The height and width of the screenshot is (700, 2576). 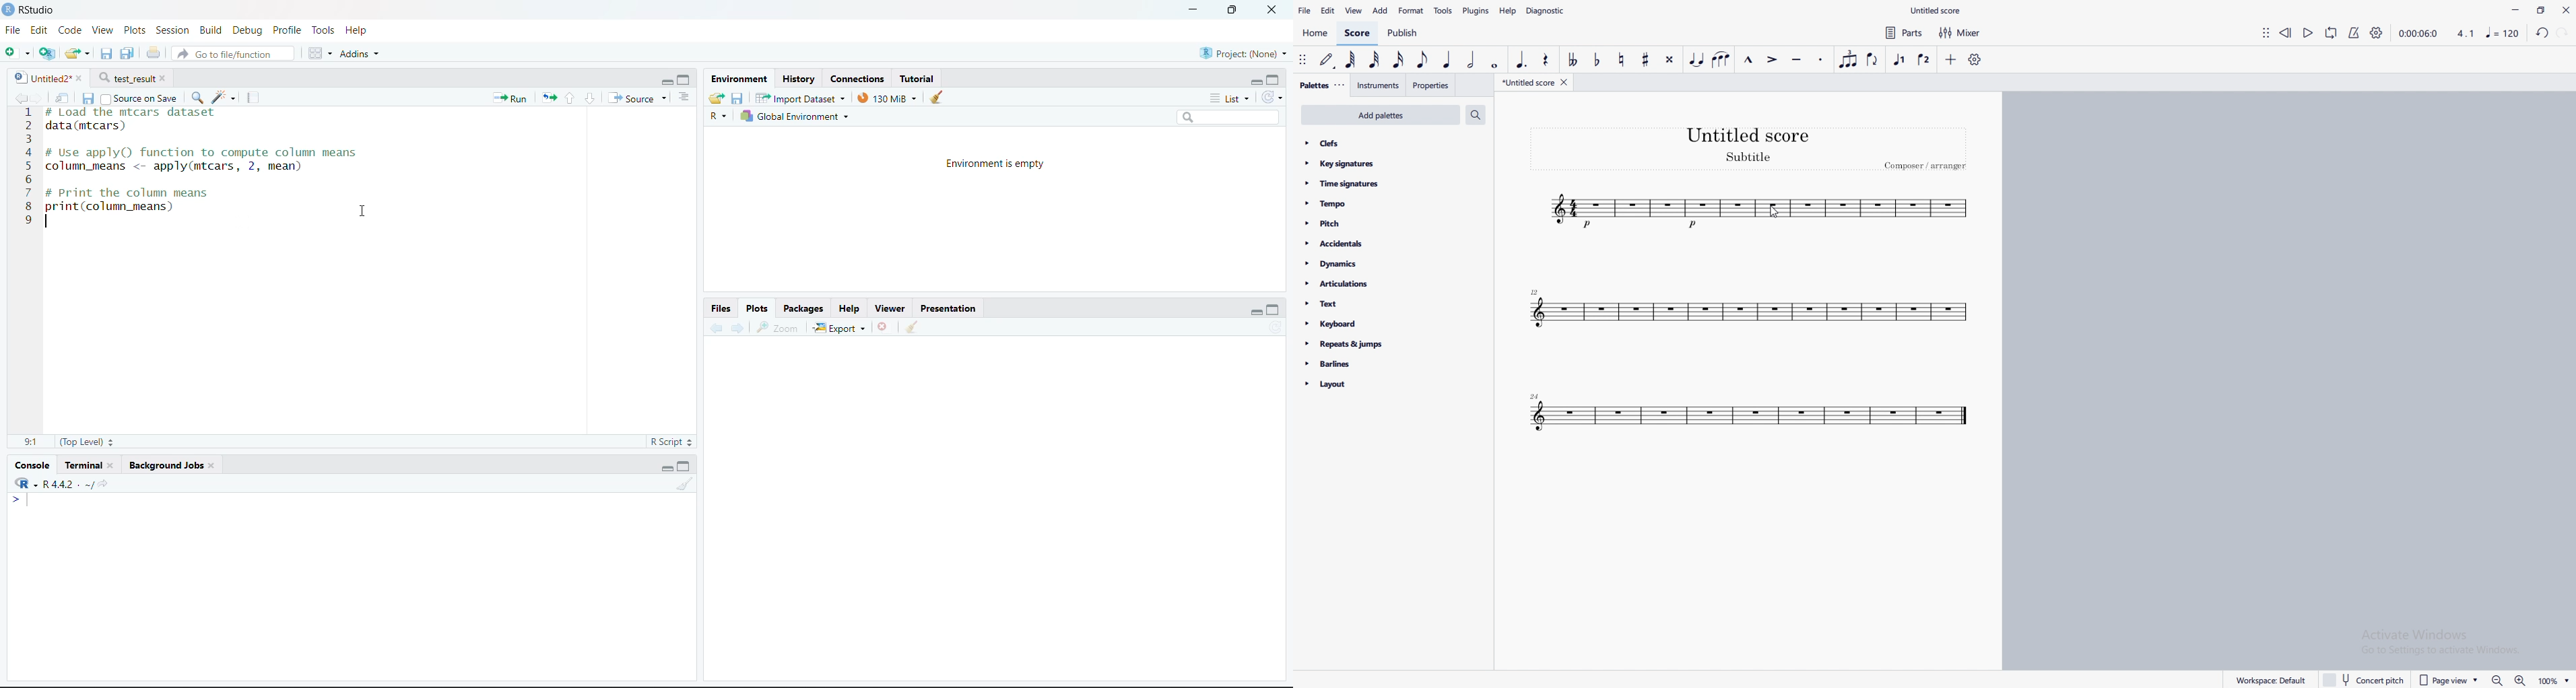 What do you see at coordinates (888, 98) in the screenshot?
I see `130kib used by R session (Source: Windows System)` at bounding box center [888, 98].